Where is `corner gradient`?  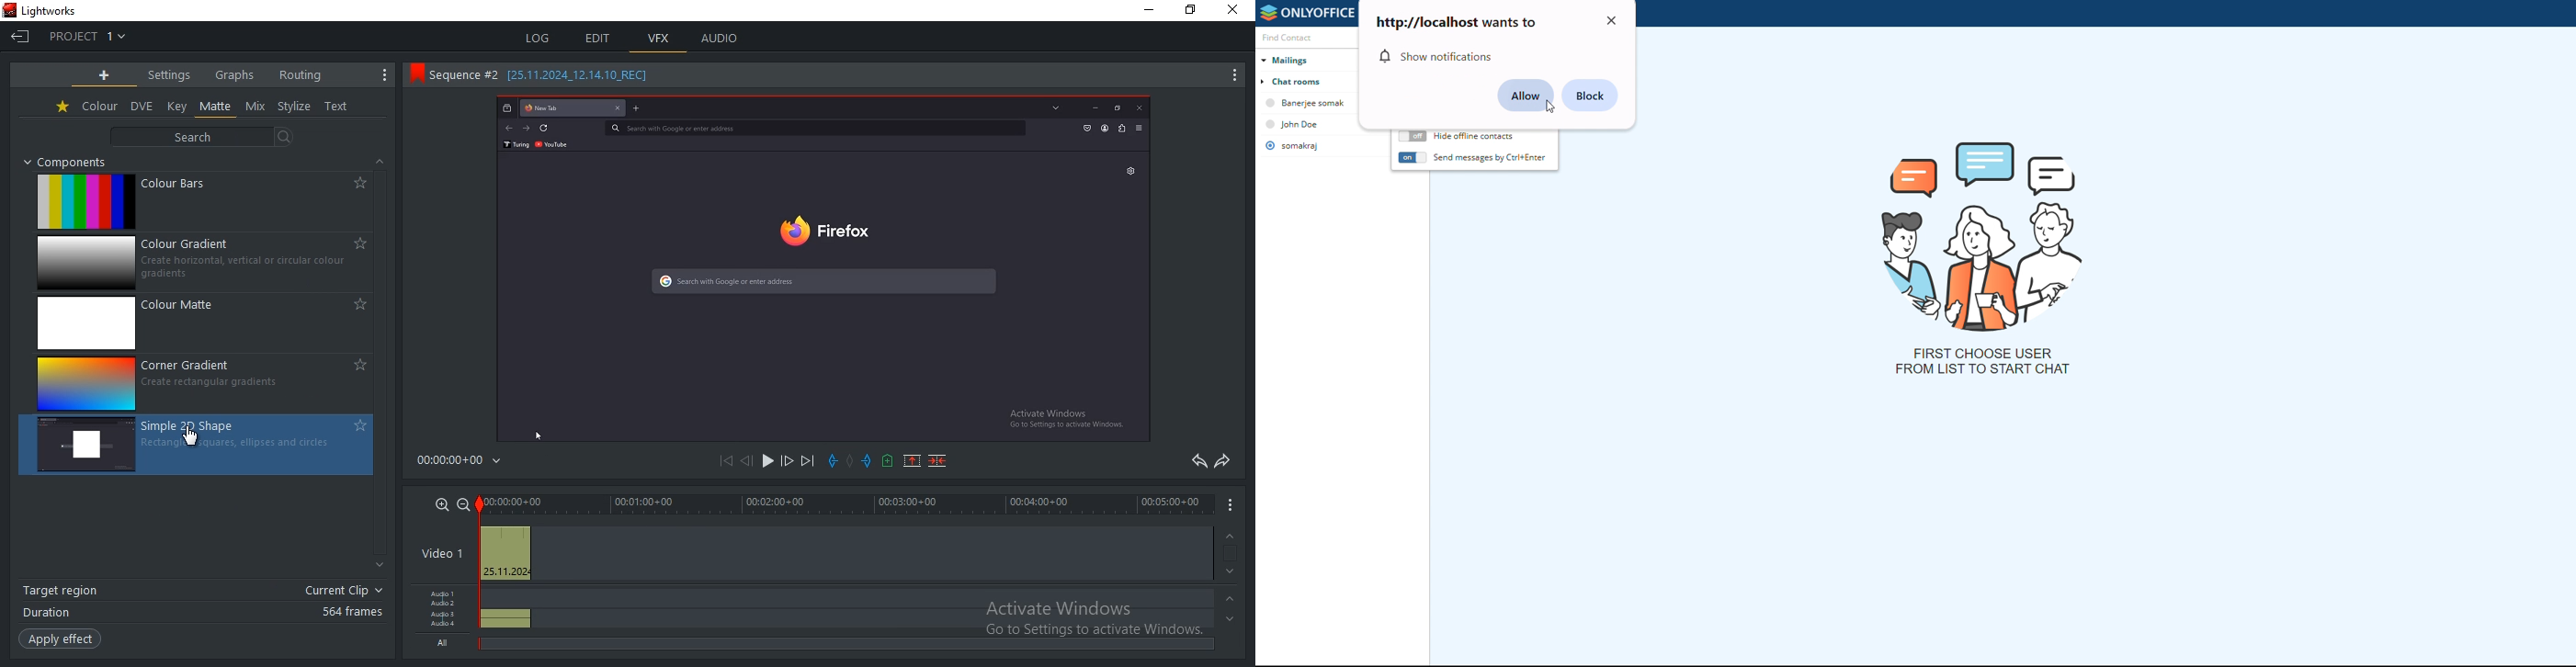
corner gradient is located at coordinates (204, 382).